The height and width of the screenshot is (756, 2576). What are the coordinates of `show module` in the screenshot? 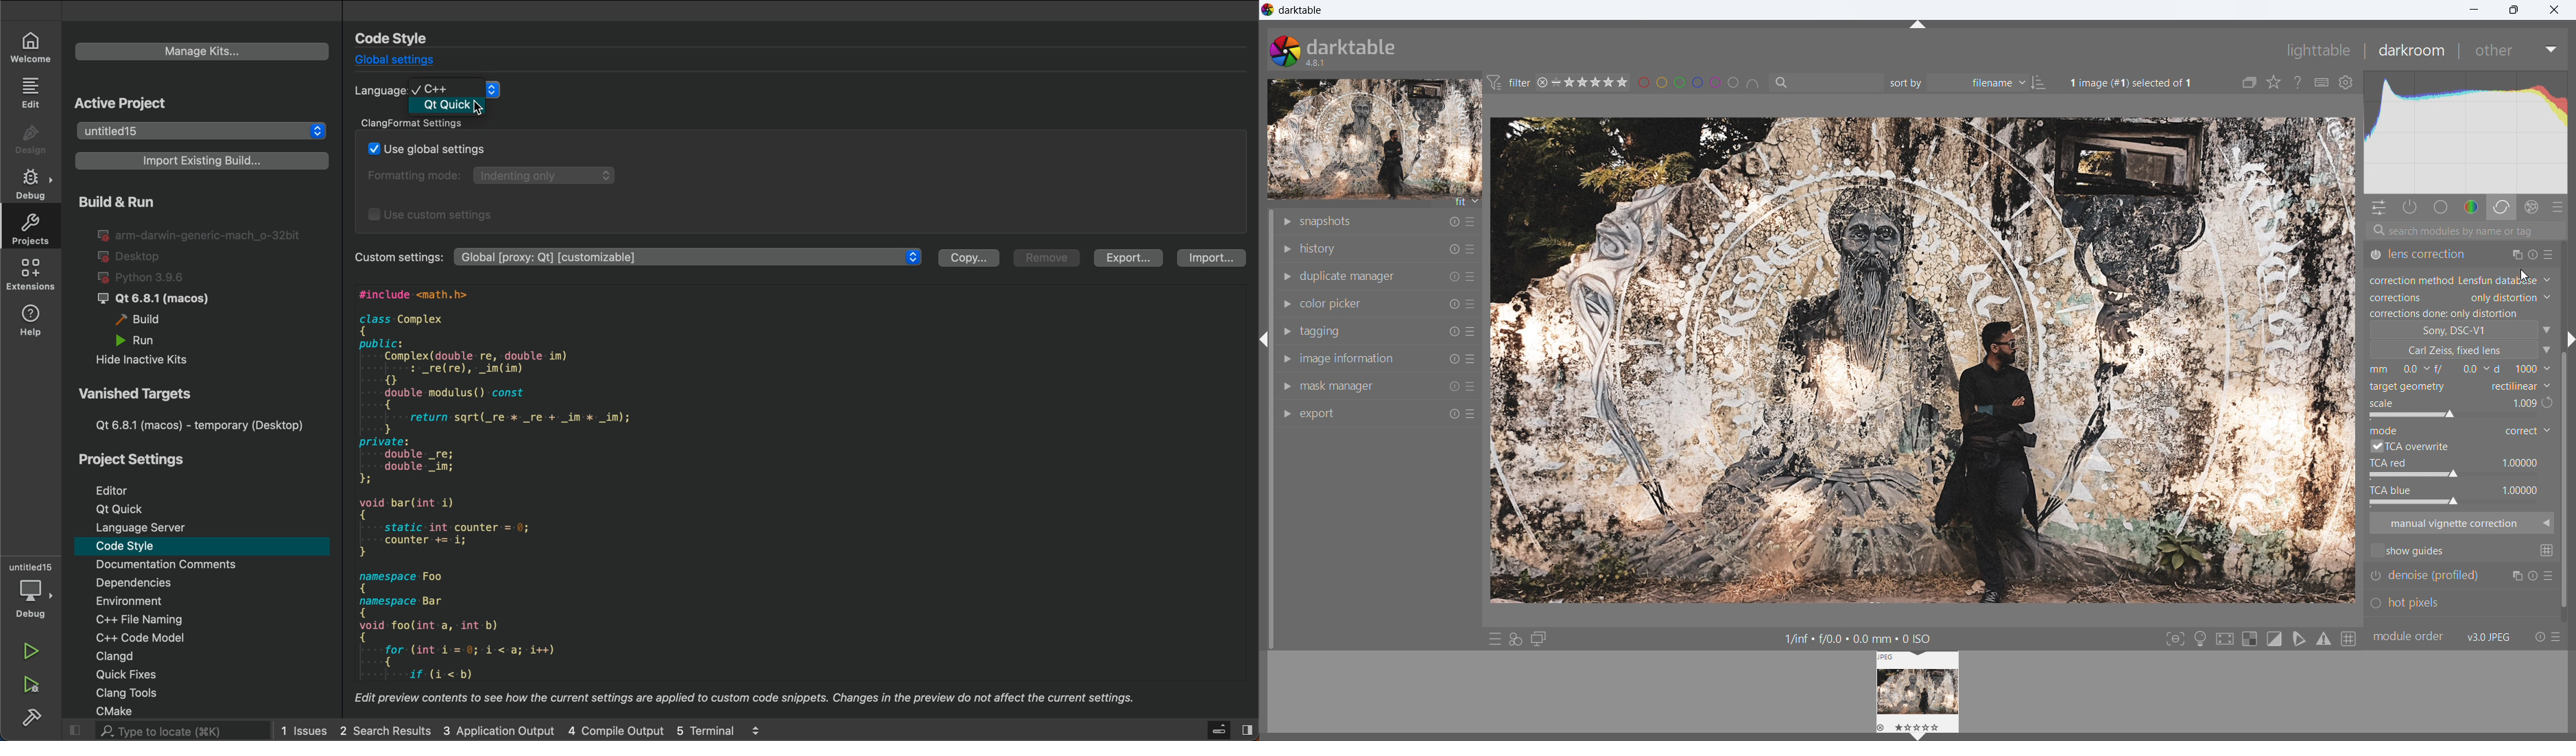 It's located at (1289, 277).